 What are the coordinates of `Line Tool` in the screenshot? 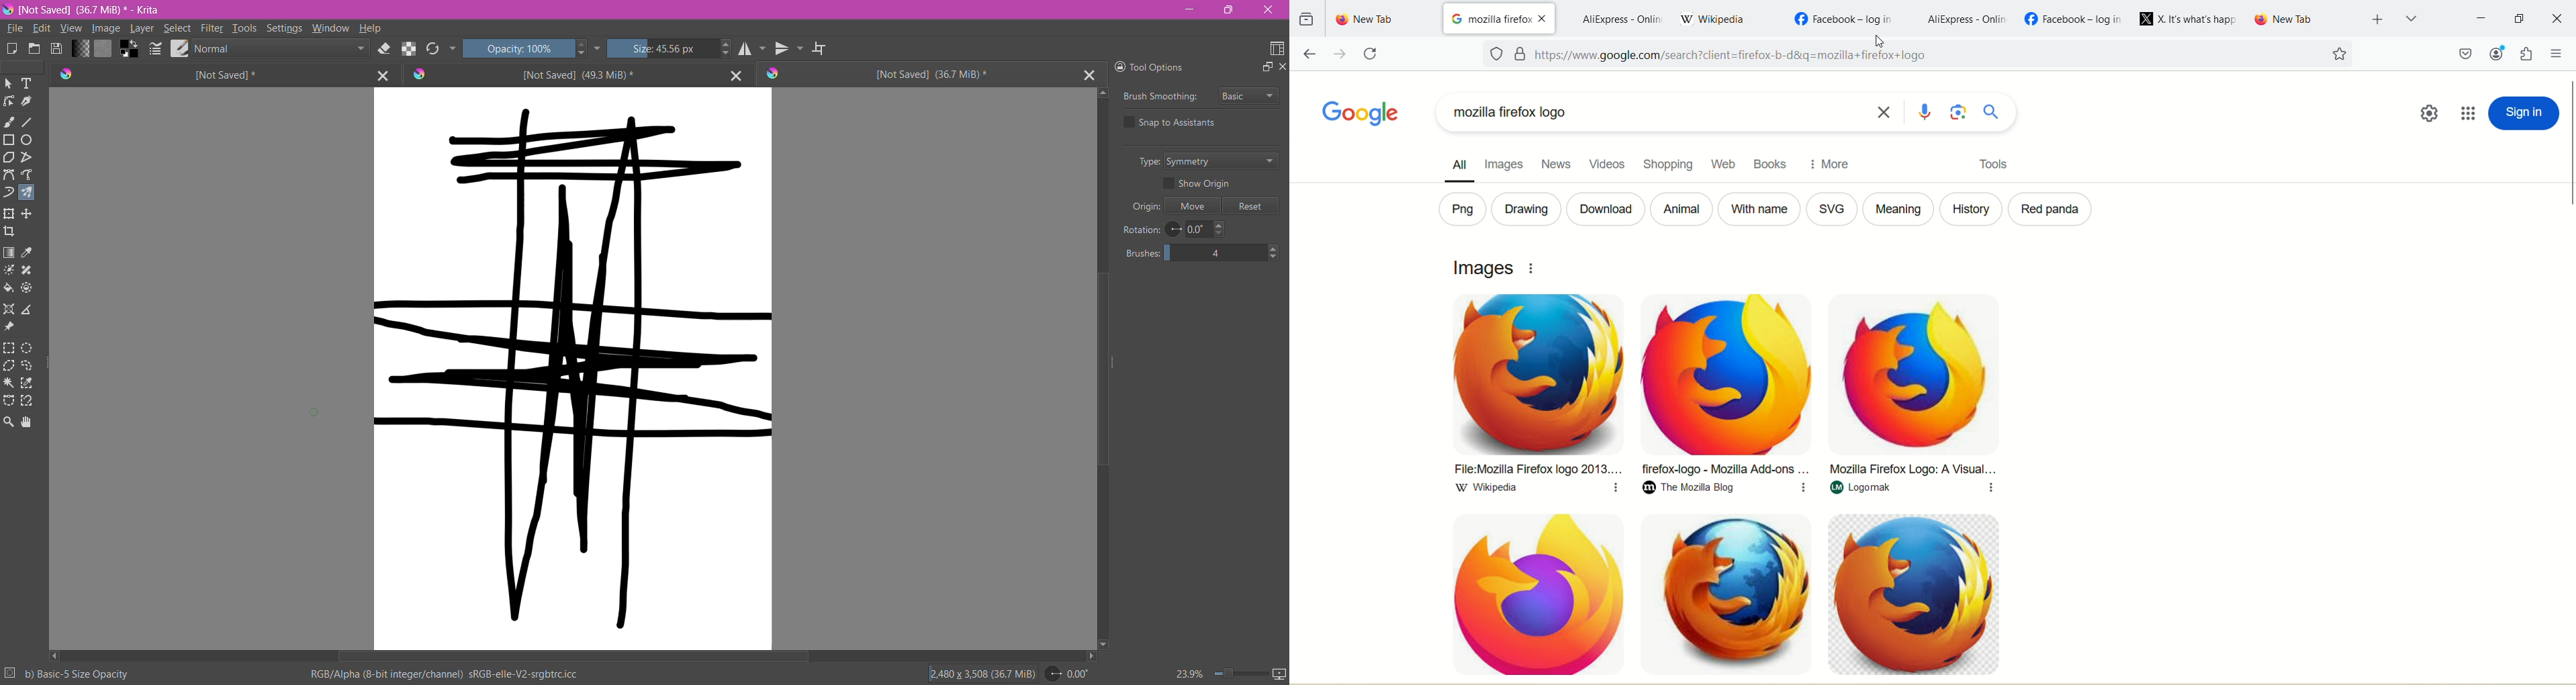 It's located at (28, 122).